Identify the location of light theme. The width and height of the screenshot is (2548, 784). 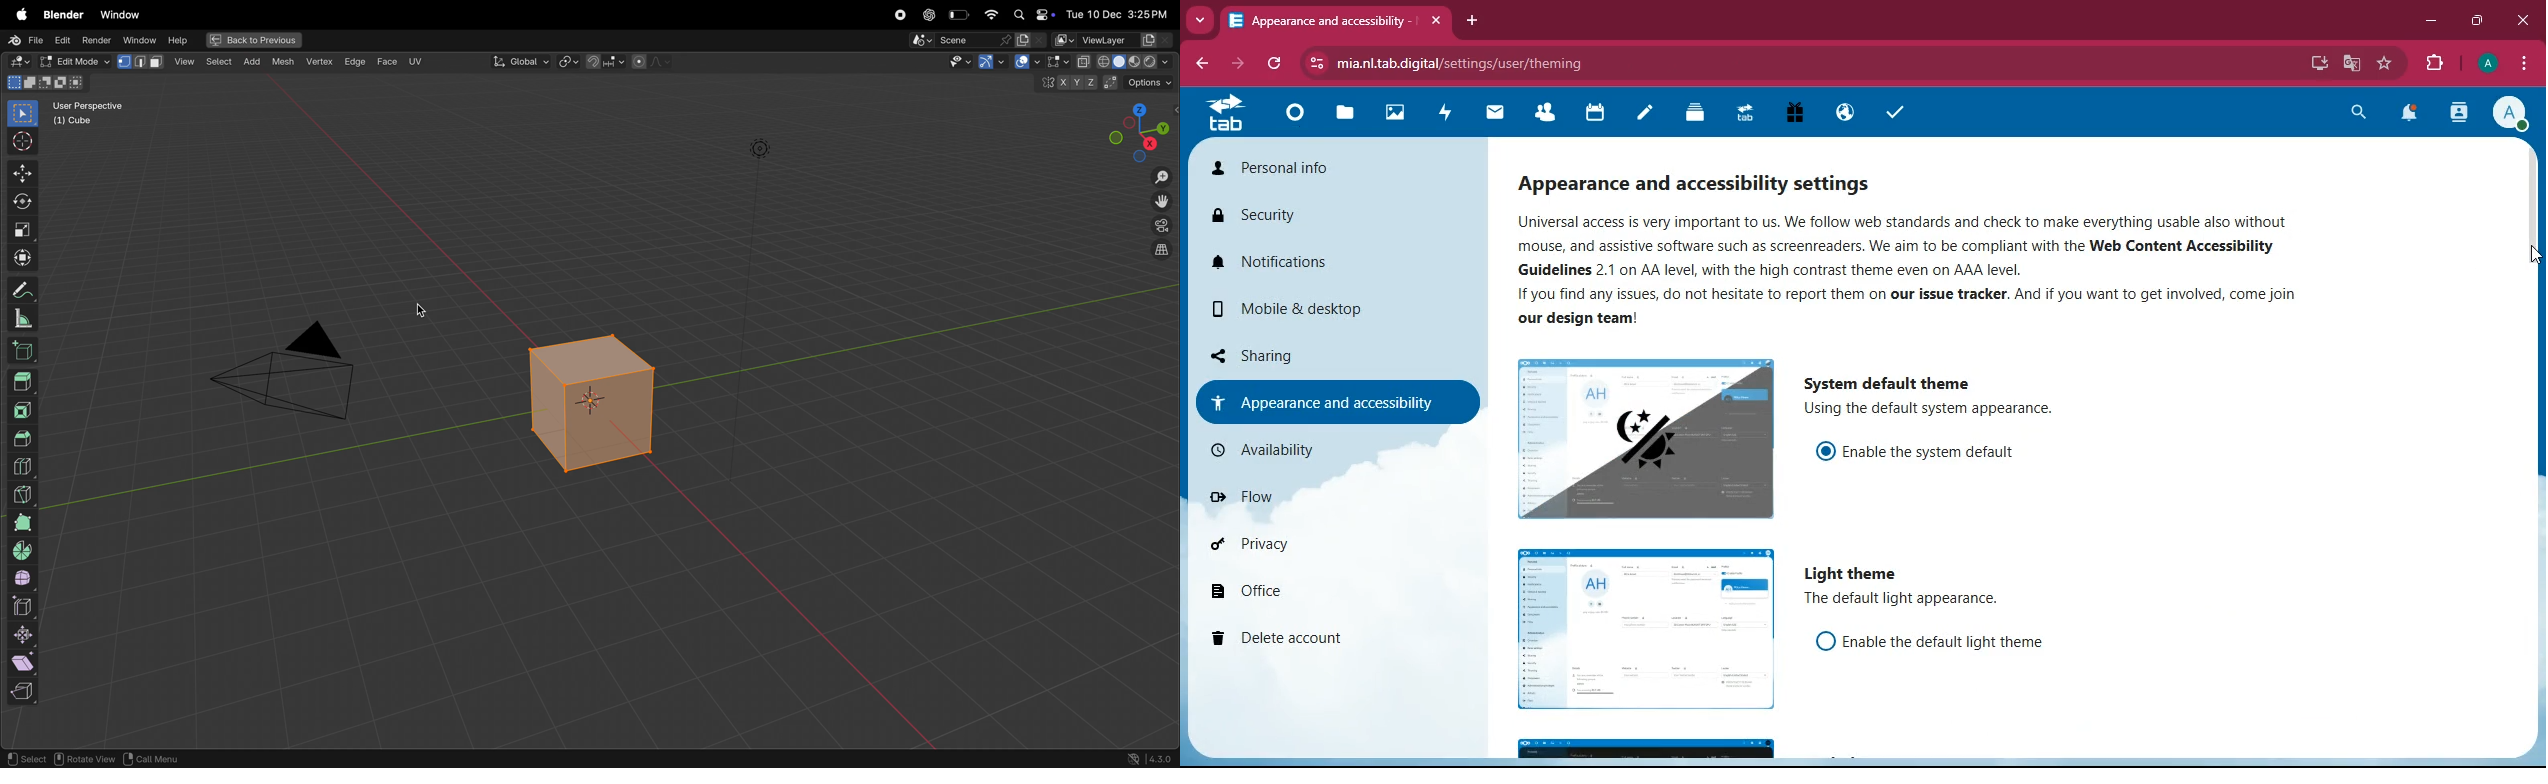
(1858, 573).